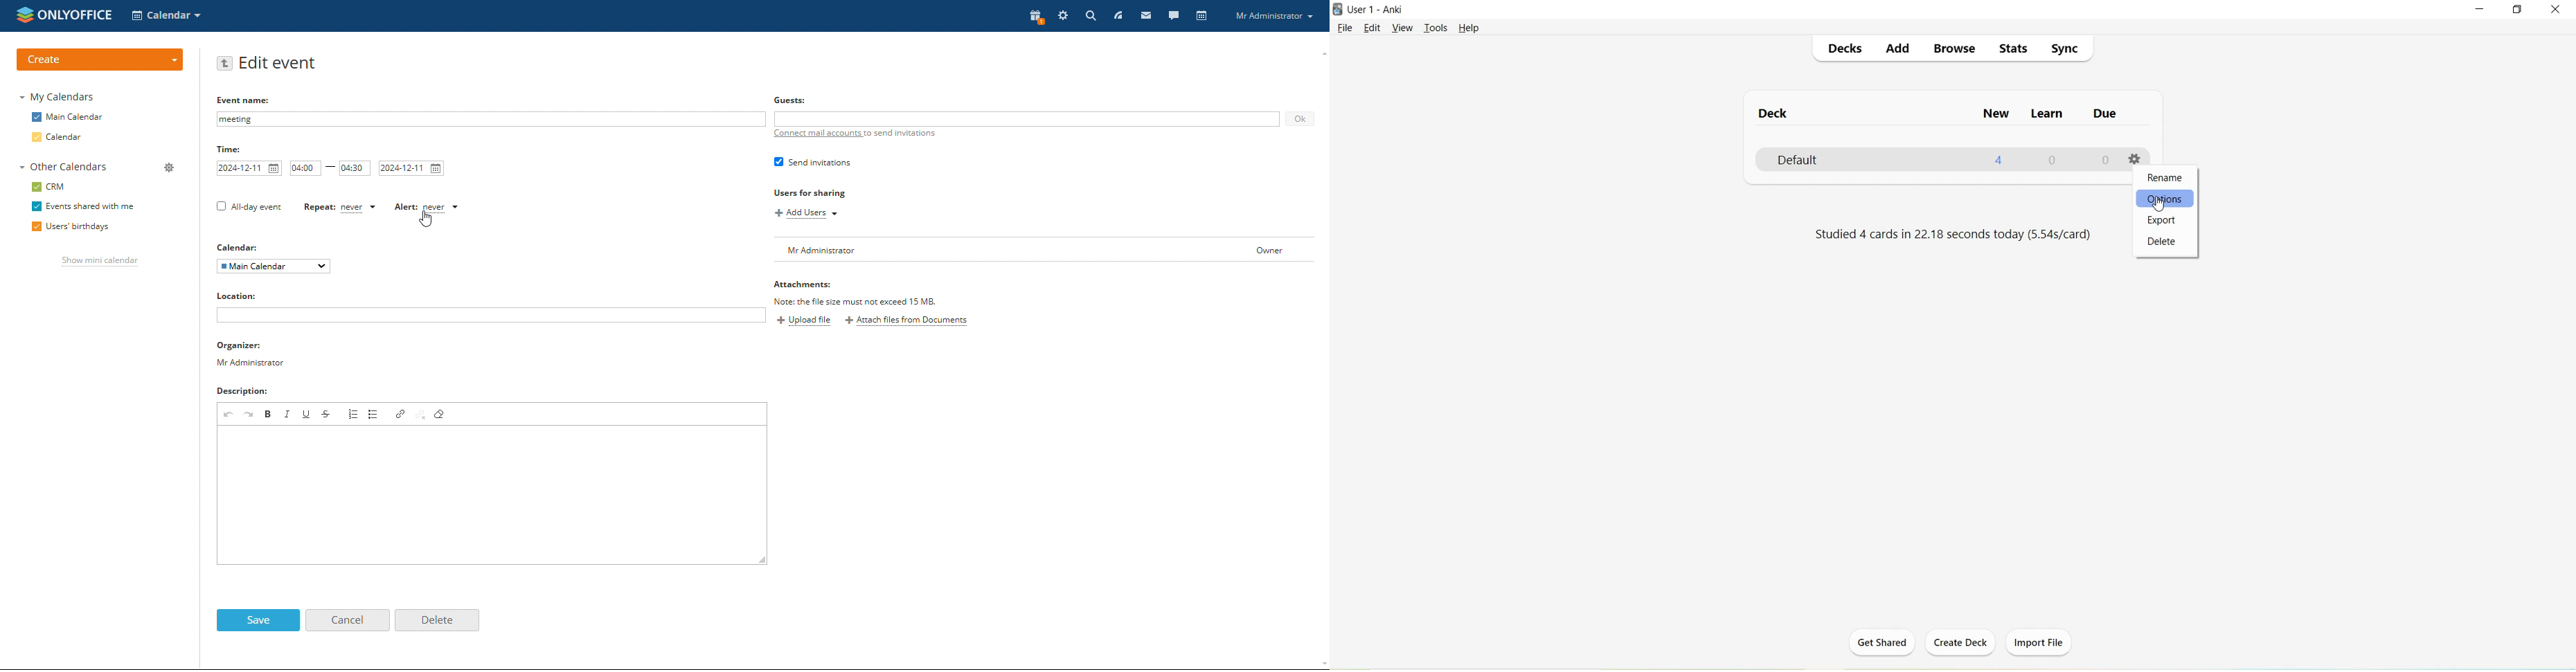  I want to click on Options, so click(2165, 198).